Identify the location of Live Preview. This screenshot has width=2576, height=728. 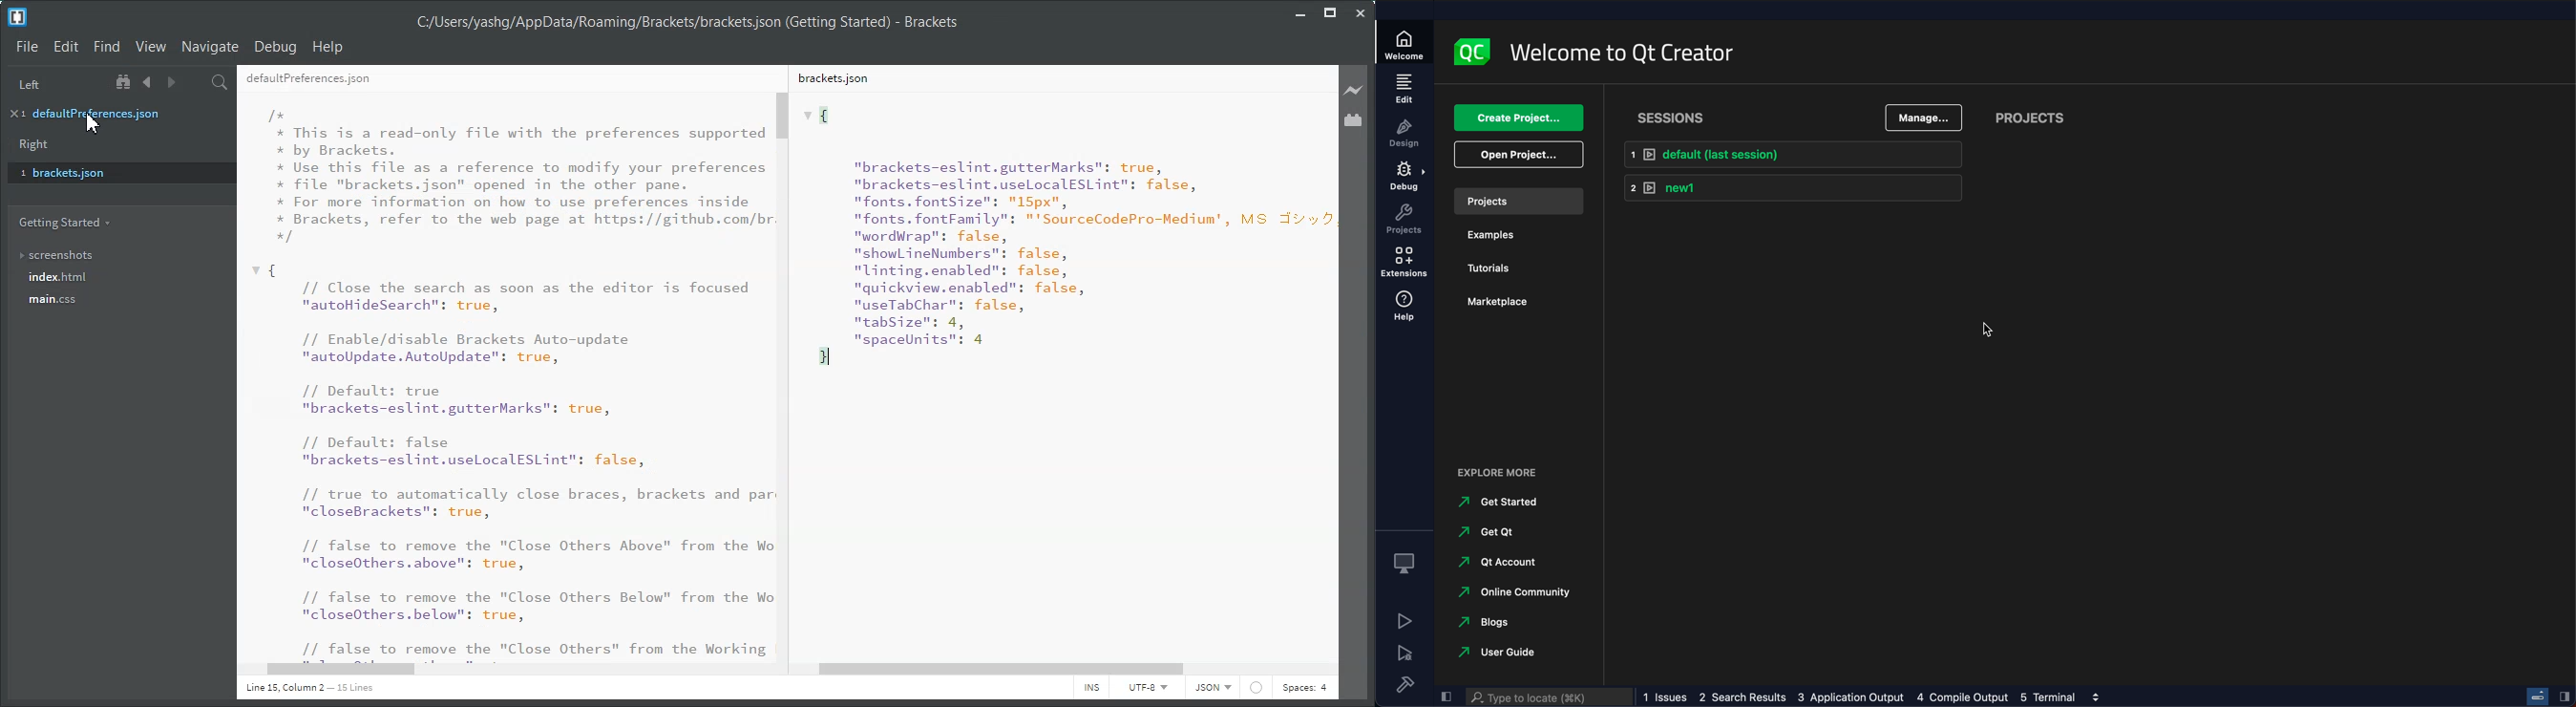
(1354, 90).